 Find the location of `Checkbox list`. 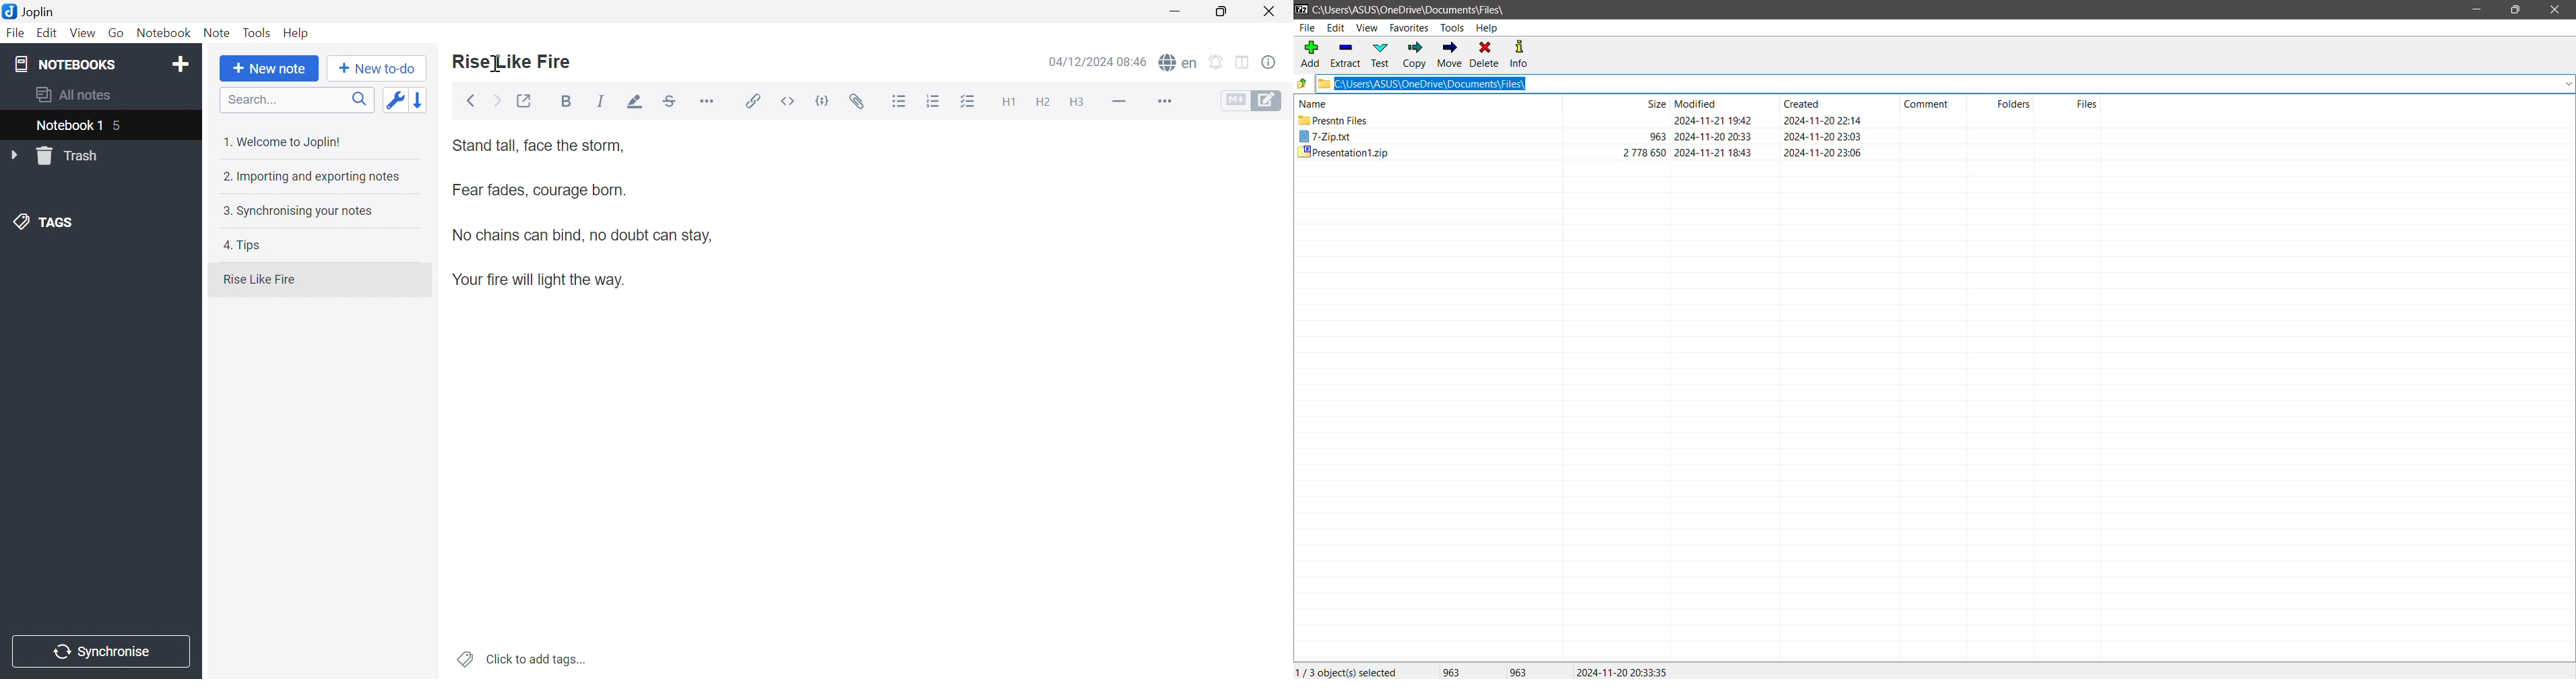

Checkbox list is located at coordinates (969, 102).